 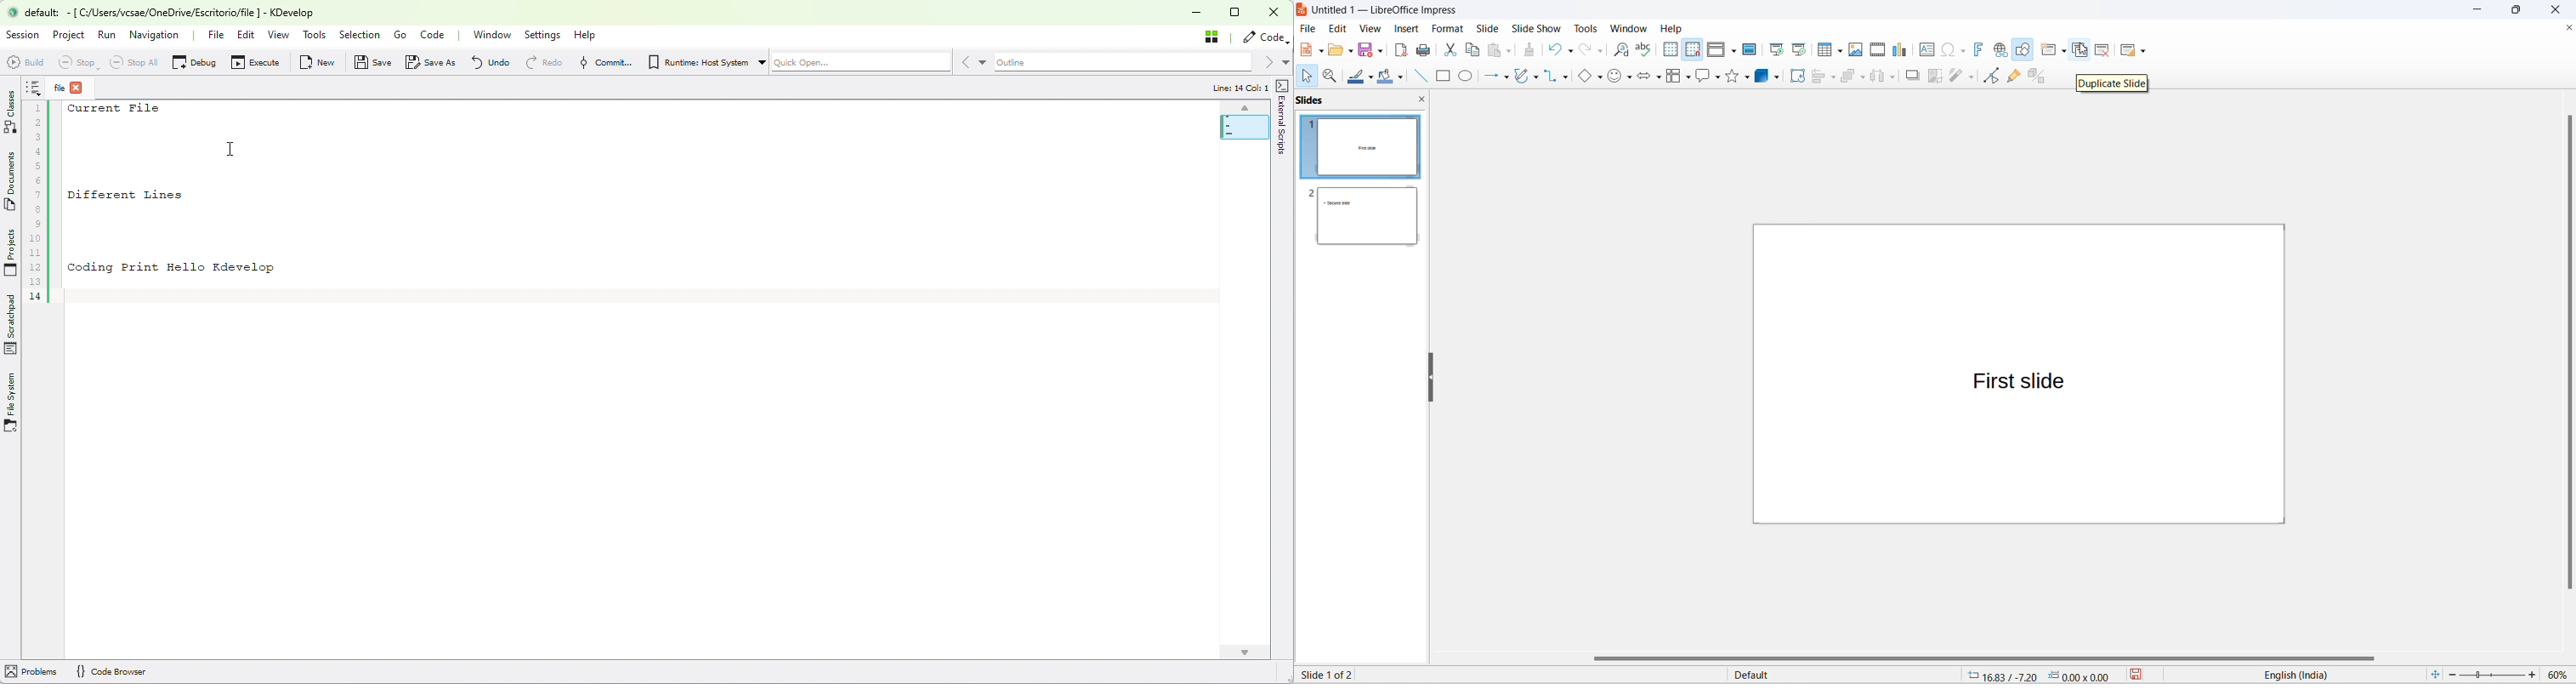 I want to click on save options, so click(x=1383, y=51).